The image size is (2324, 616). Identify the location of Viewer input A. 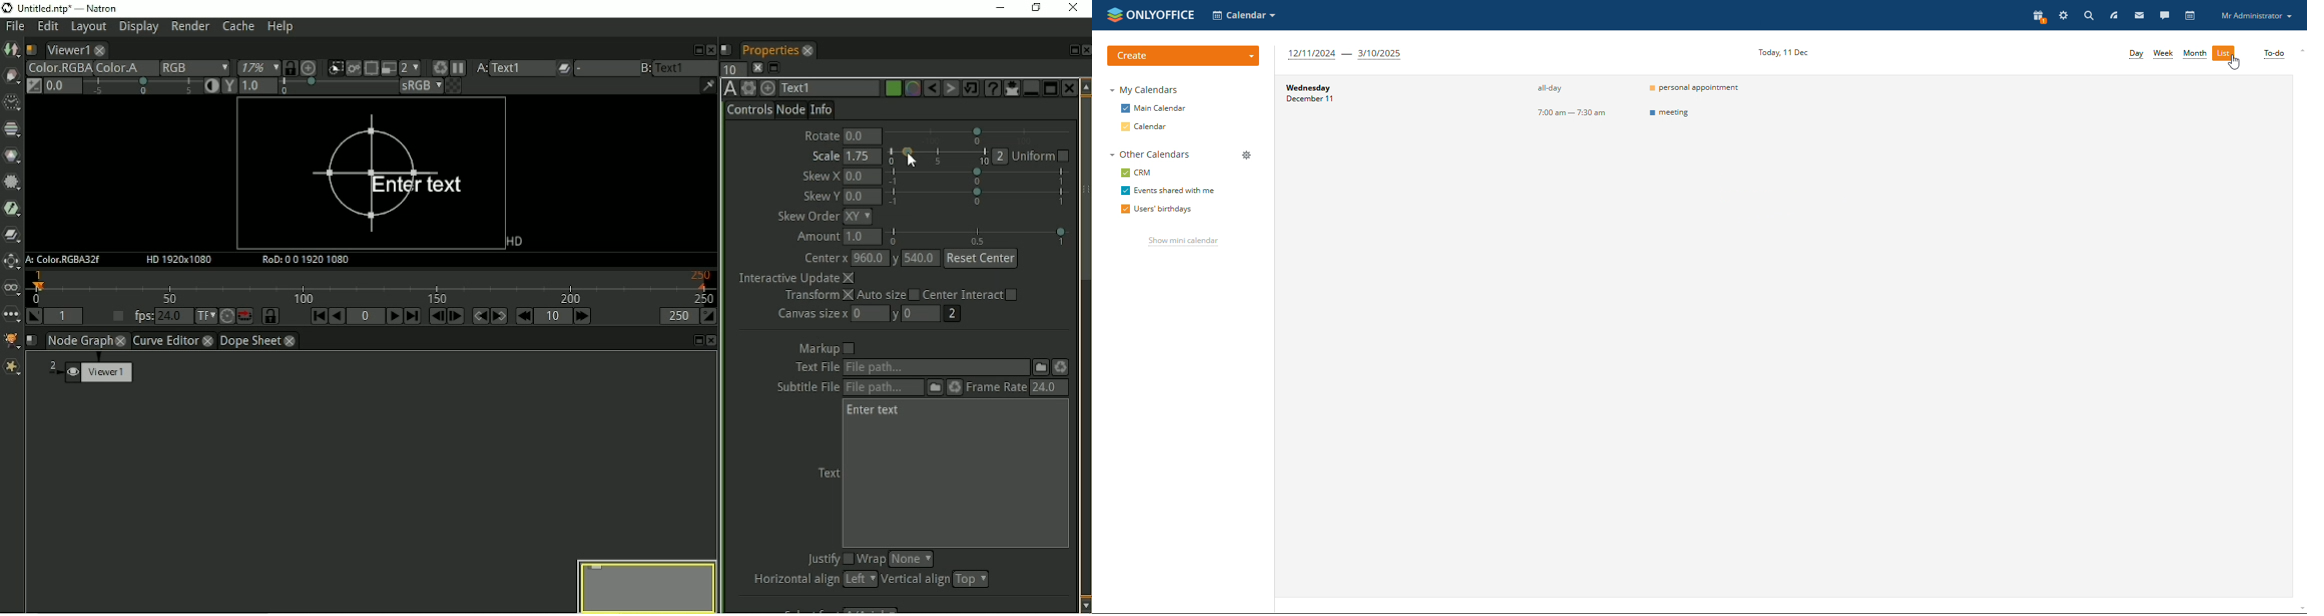
(507, 67).